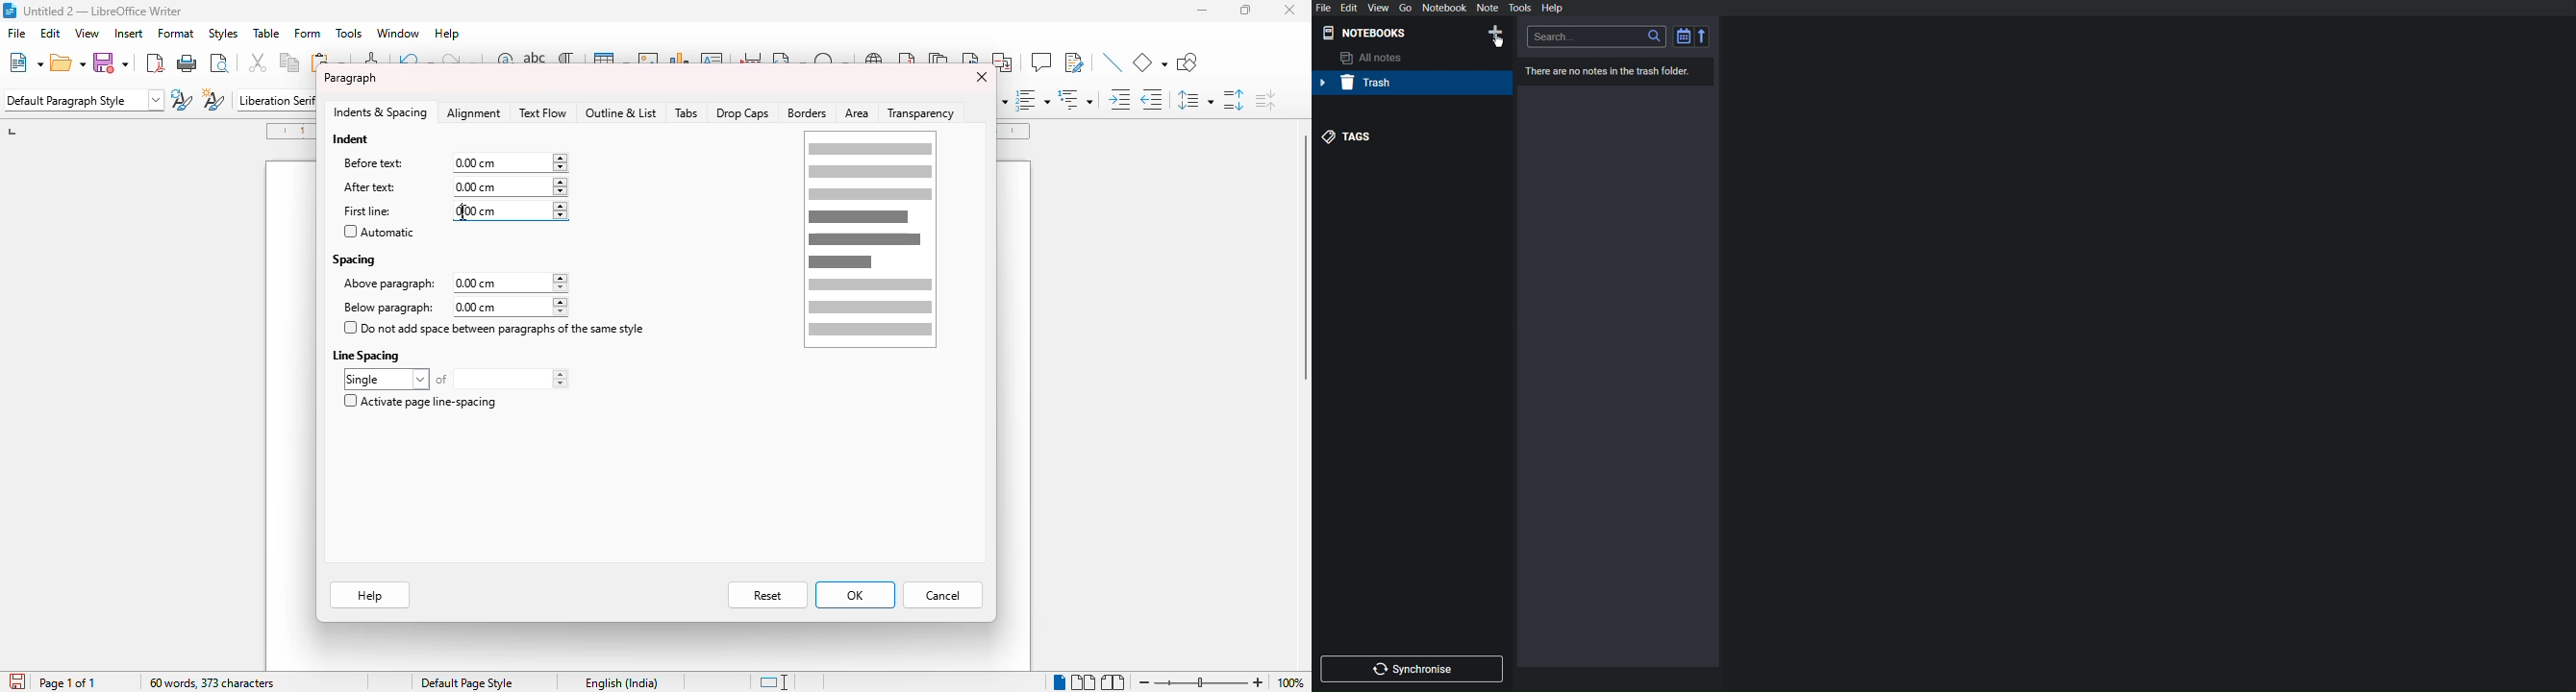 The height and width of the screenshot is (700, 2576). Describe the element at coordinates (381, 112) in the screenshot. I see `indents & spacing` at that location.